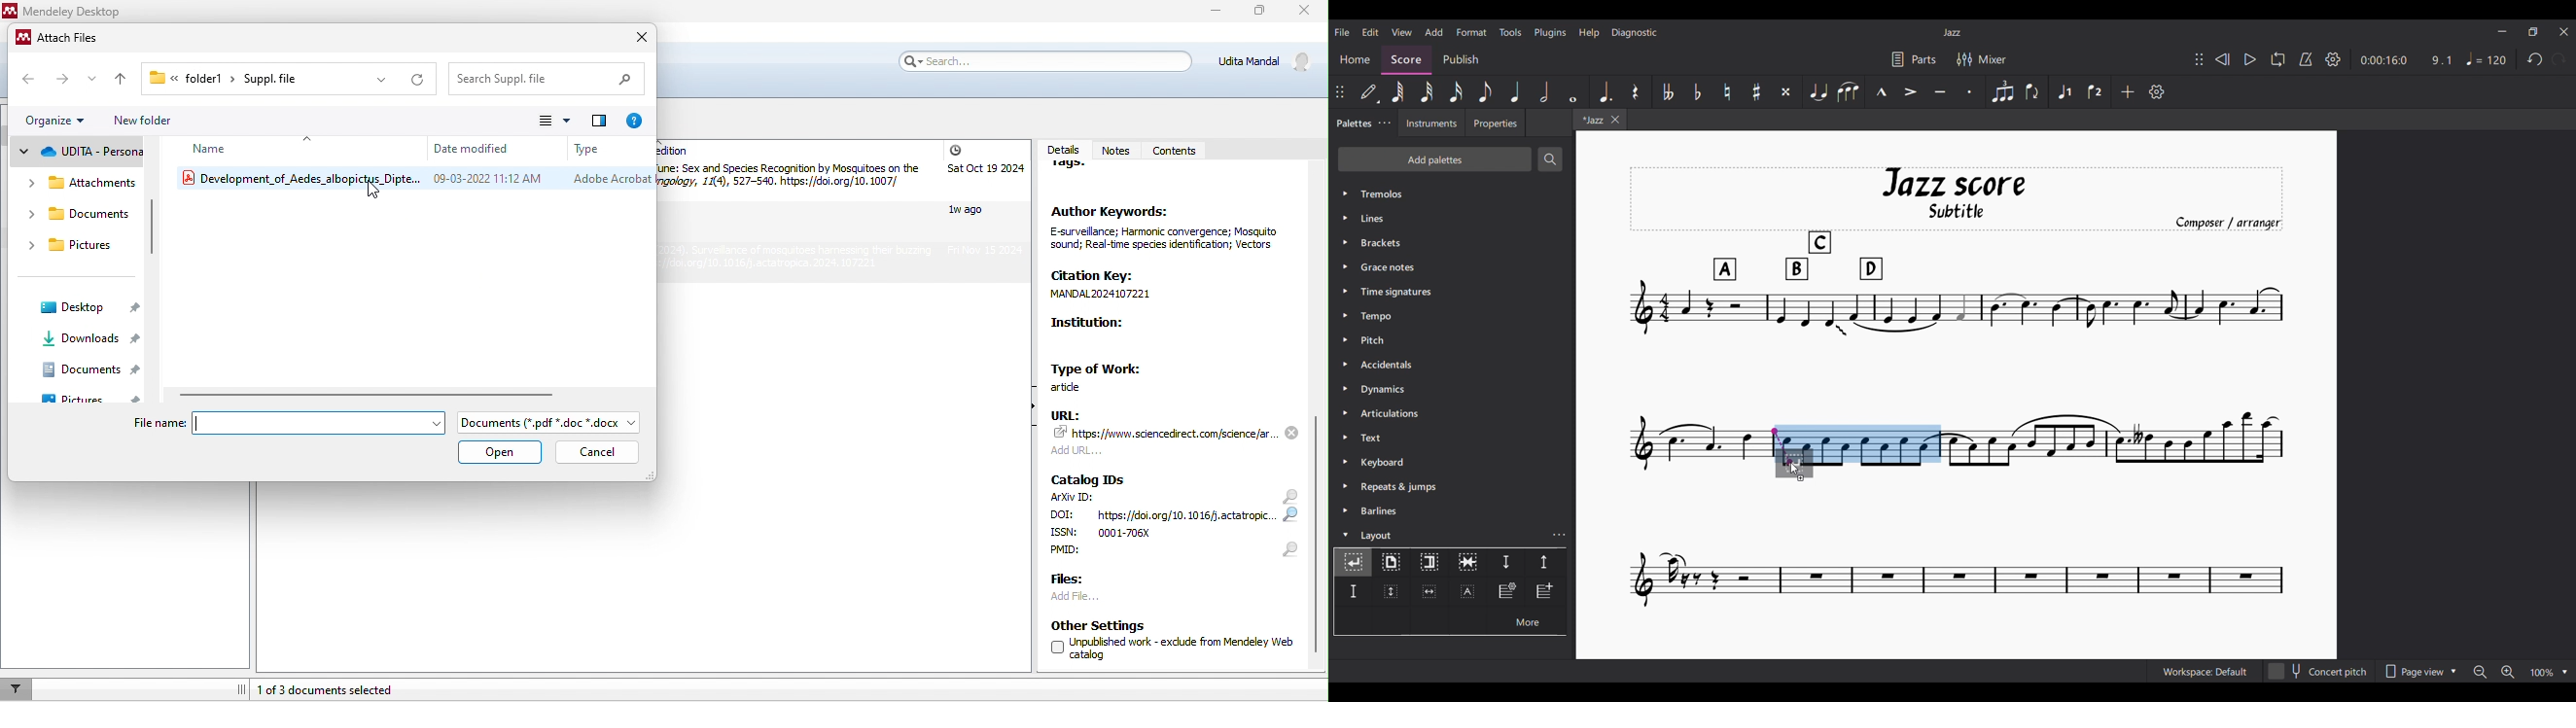 This screenshot has width=2576, height=728. I want to click on files, so click(1074, 580).